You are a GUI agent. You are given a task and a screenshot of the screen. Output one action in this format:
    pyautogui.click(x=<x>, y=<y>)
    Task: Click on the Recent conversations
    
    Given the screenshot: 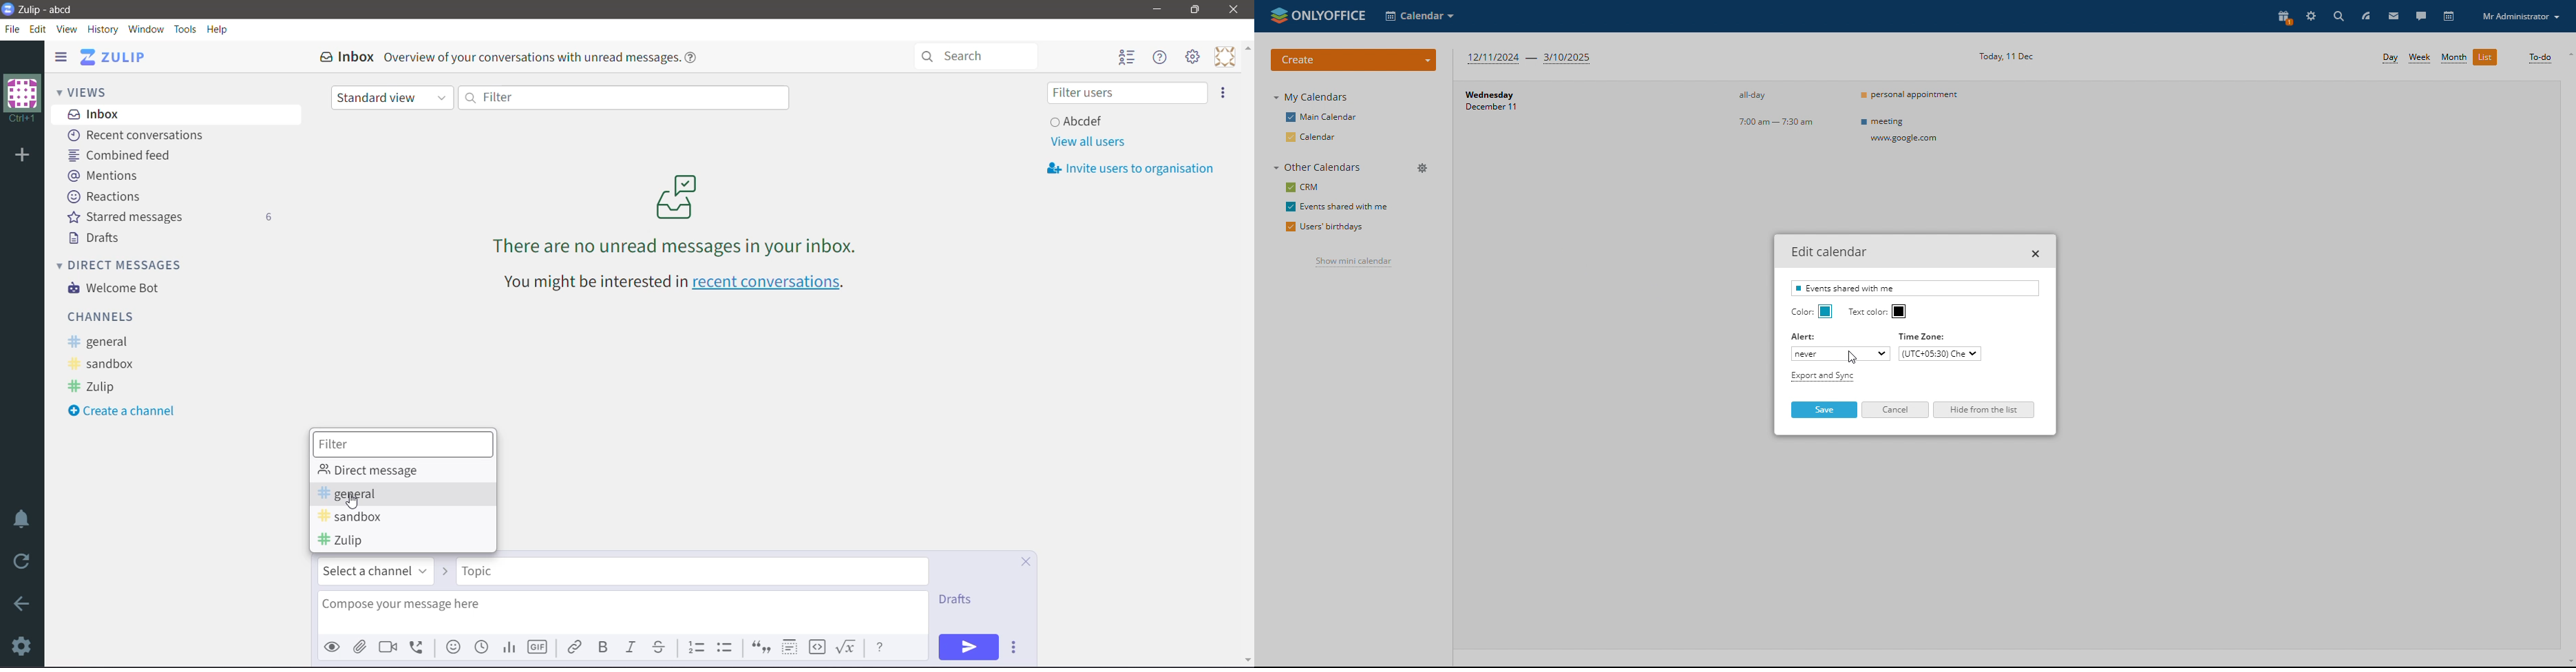 What is the action you would take?
    pyautogui.click(x=140, y=136)
    